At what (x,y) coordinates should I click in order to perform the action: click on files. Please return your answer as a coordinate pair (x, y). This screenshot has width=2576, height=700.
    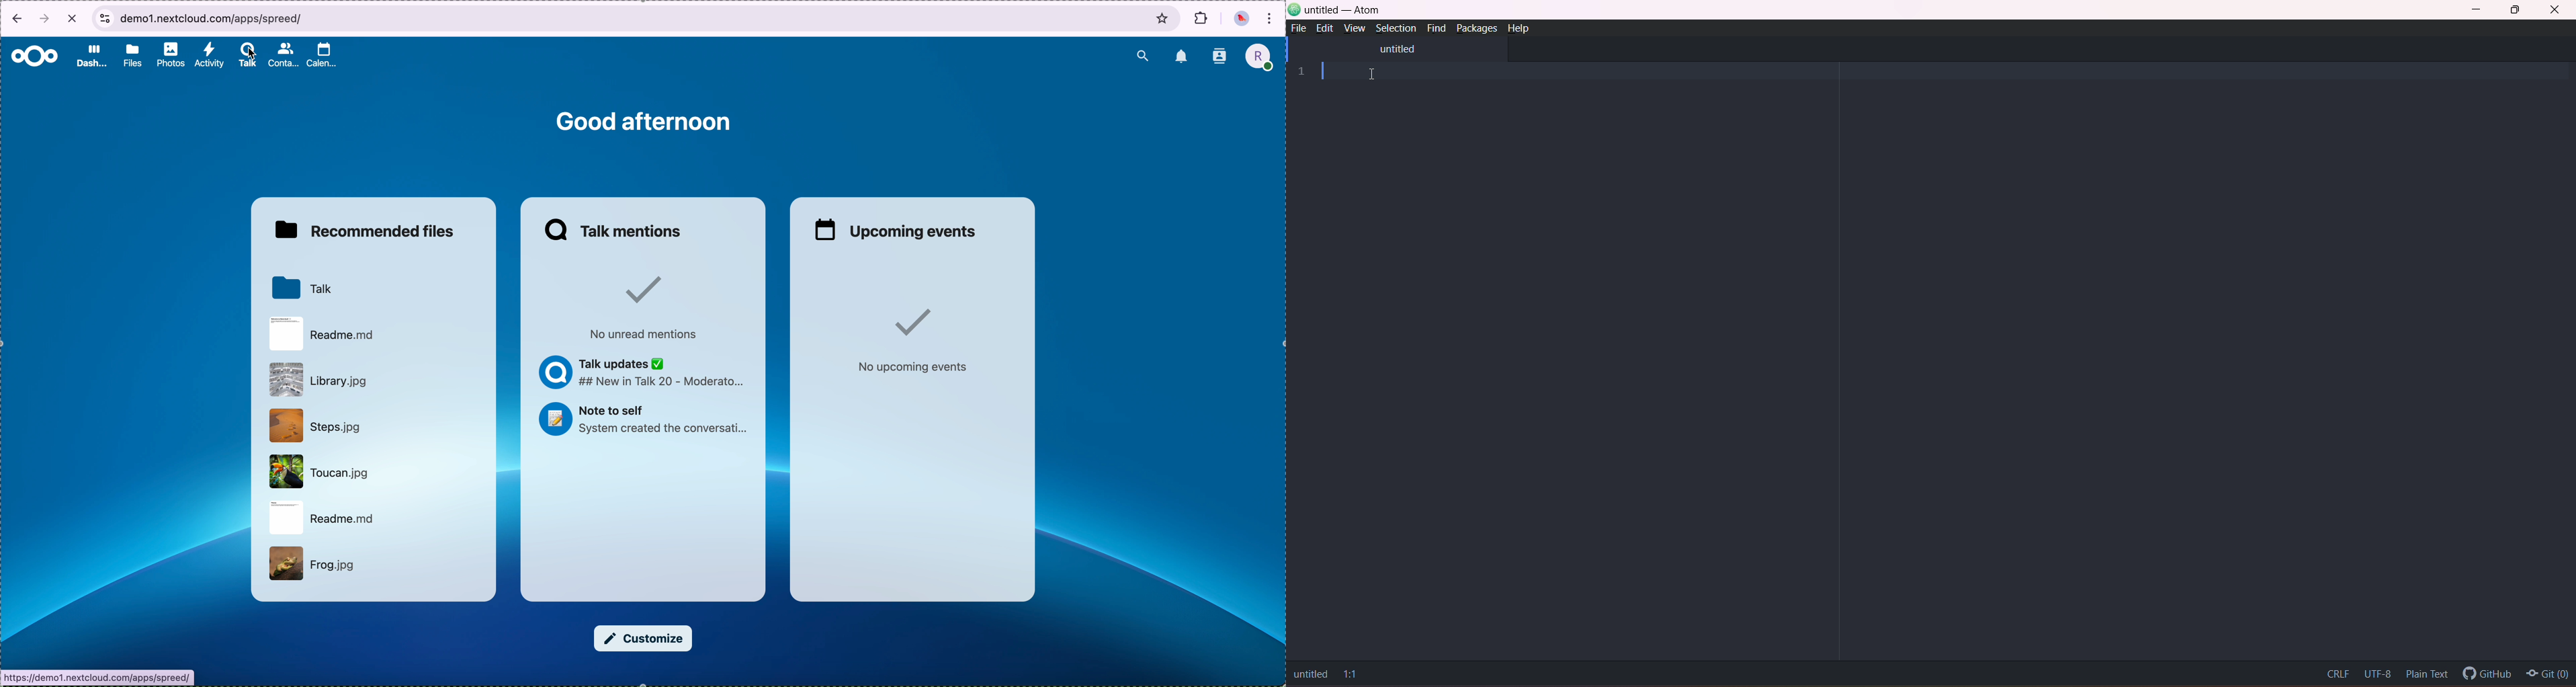
    Looking at the image, I should click on (133, 54).